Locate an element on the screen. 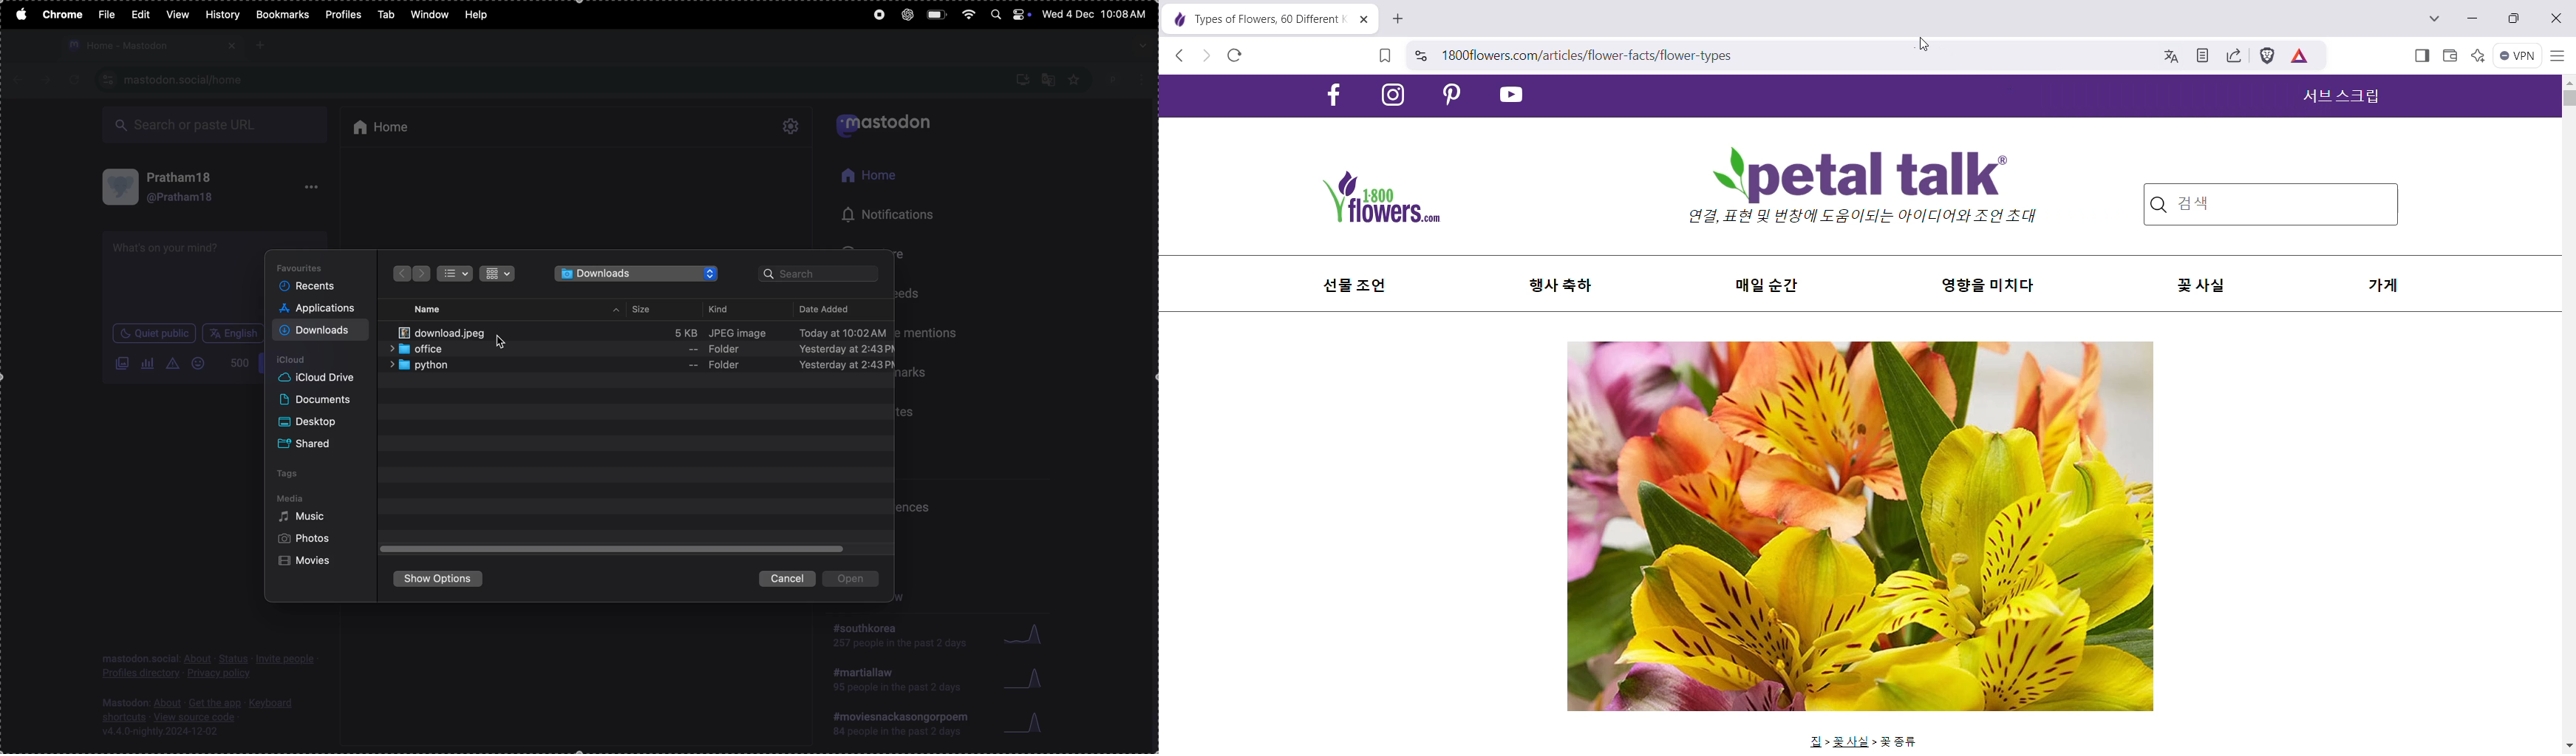 The height and width of the screenshot is (756, 2576). size is located at coordinates (645, 309).